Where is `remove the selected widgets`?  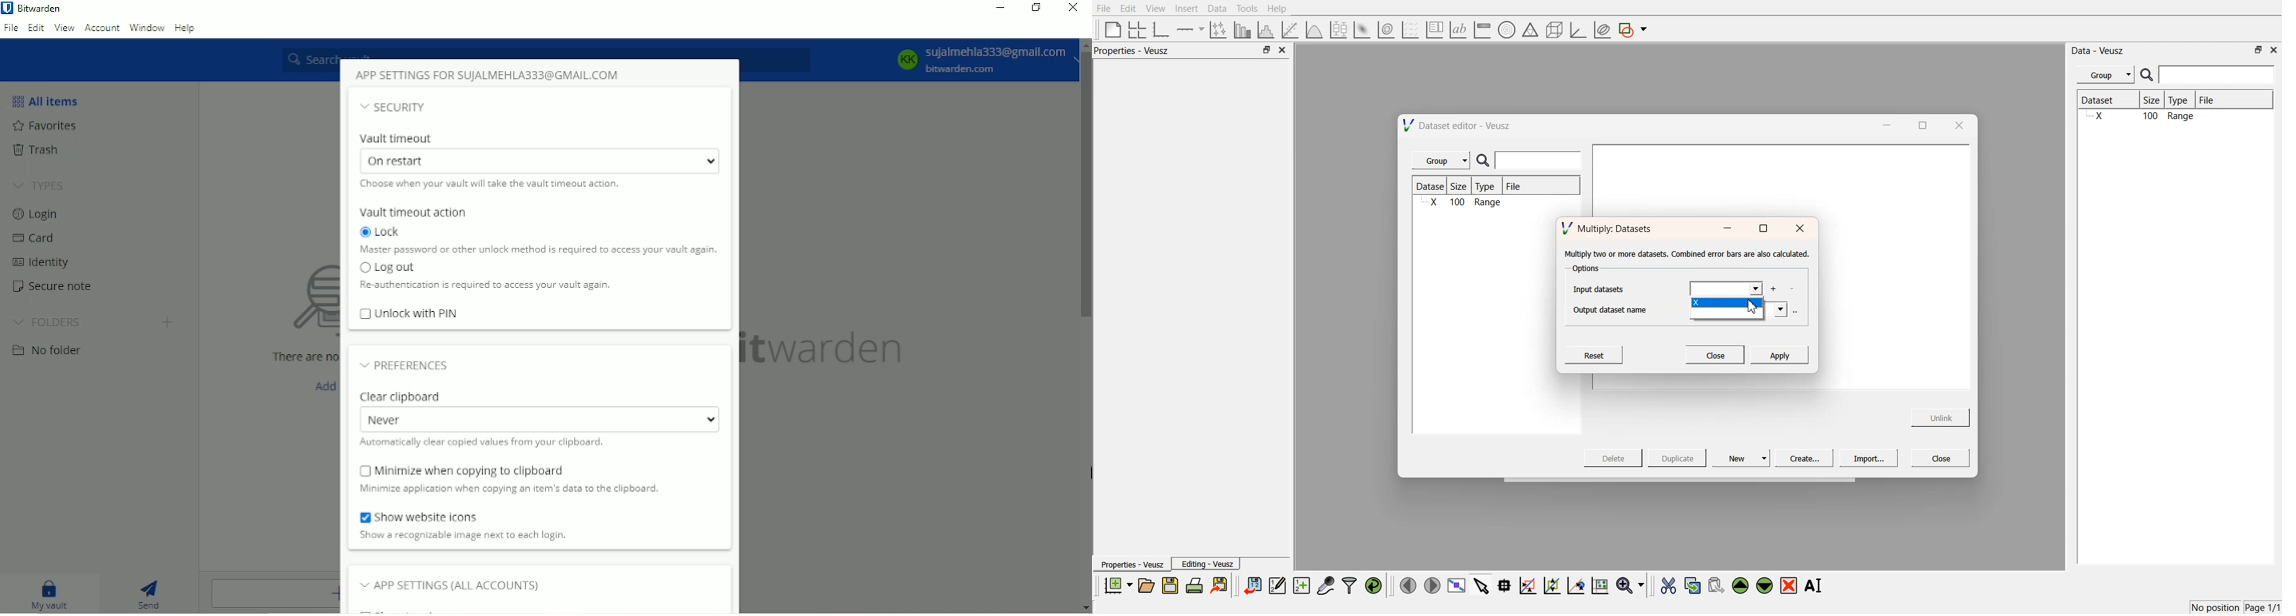
remove the selected widgets is located at coordinates (1790, 585).